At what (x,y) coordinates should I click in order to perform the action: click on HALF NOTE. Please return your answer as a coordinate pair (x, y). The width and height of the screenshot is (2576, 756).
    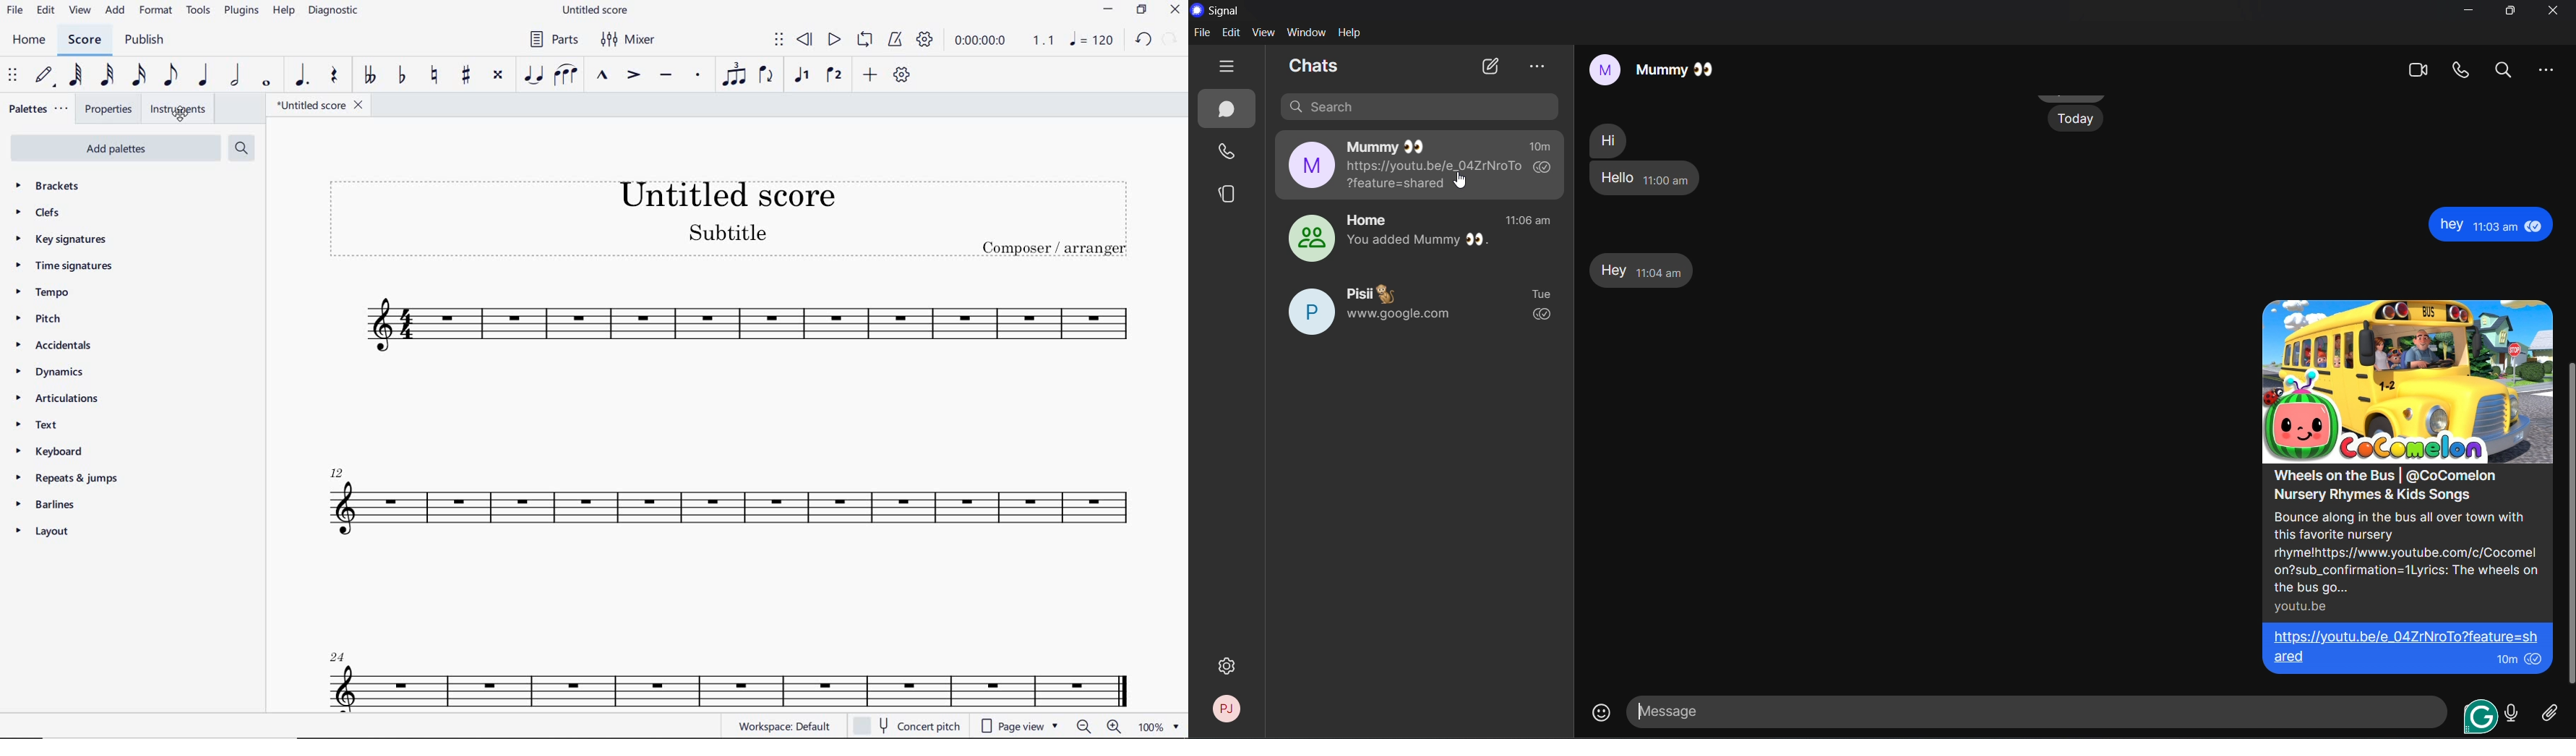
    Looking at the image, I should click on (236, 76).